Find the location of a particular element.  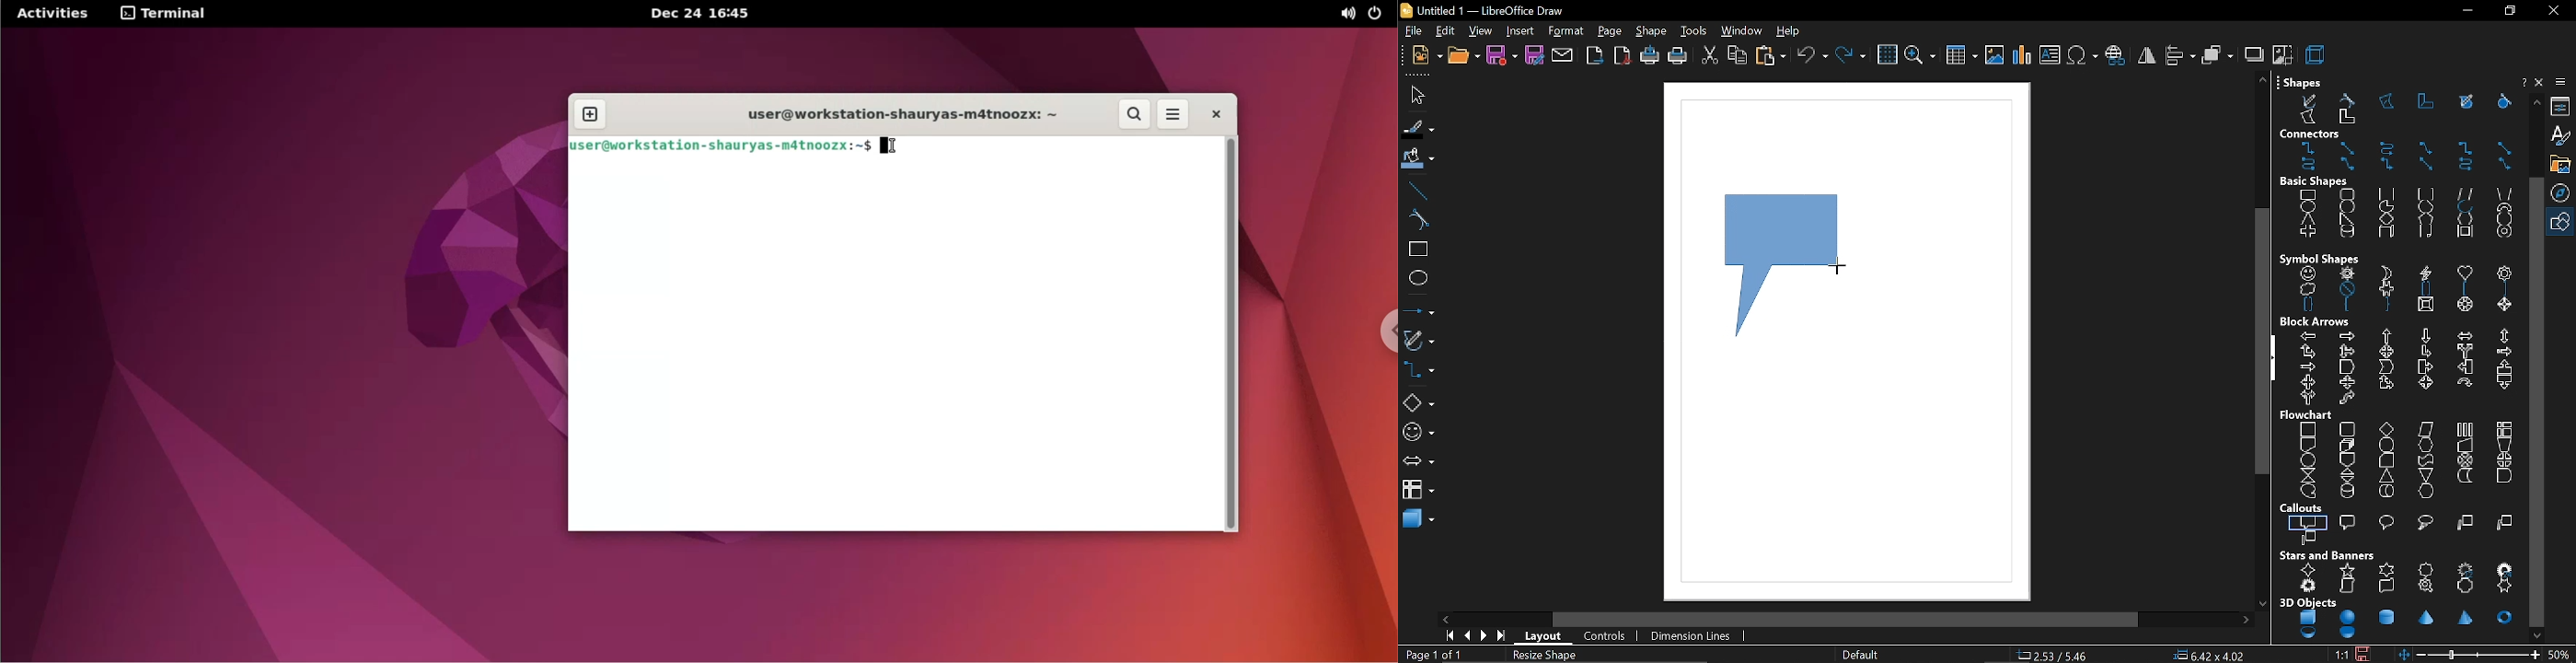

sun is located at coordinates (2348, 273).